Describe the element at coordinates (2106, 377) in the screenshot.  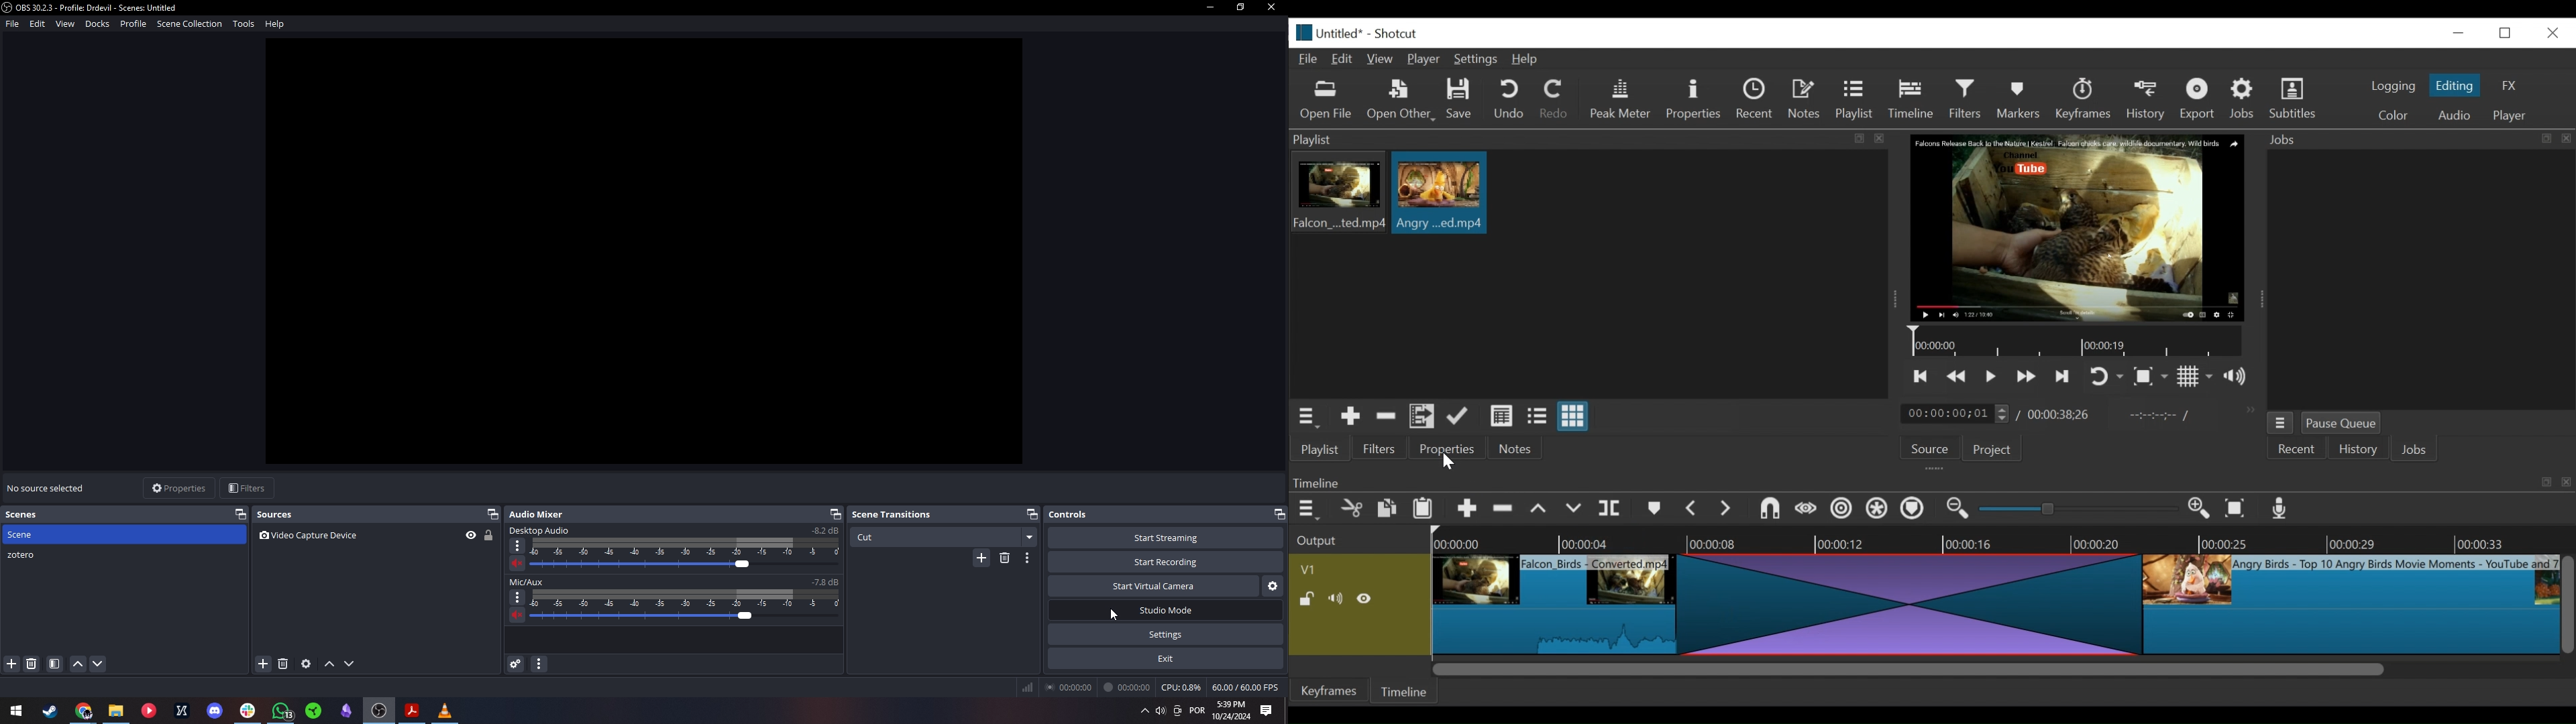
I see `toggle player looping` at that location.